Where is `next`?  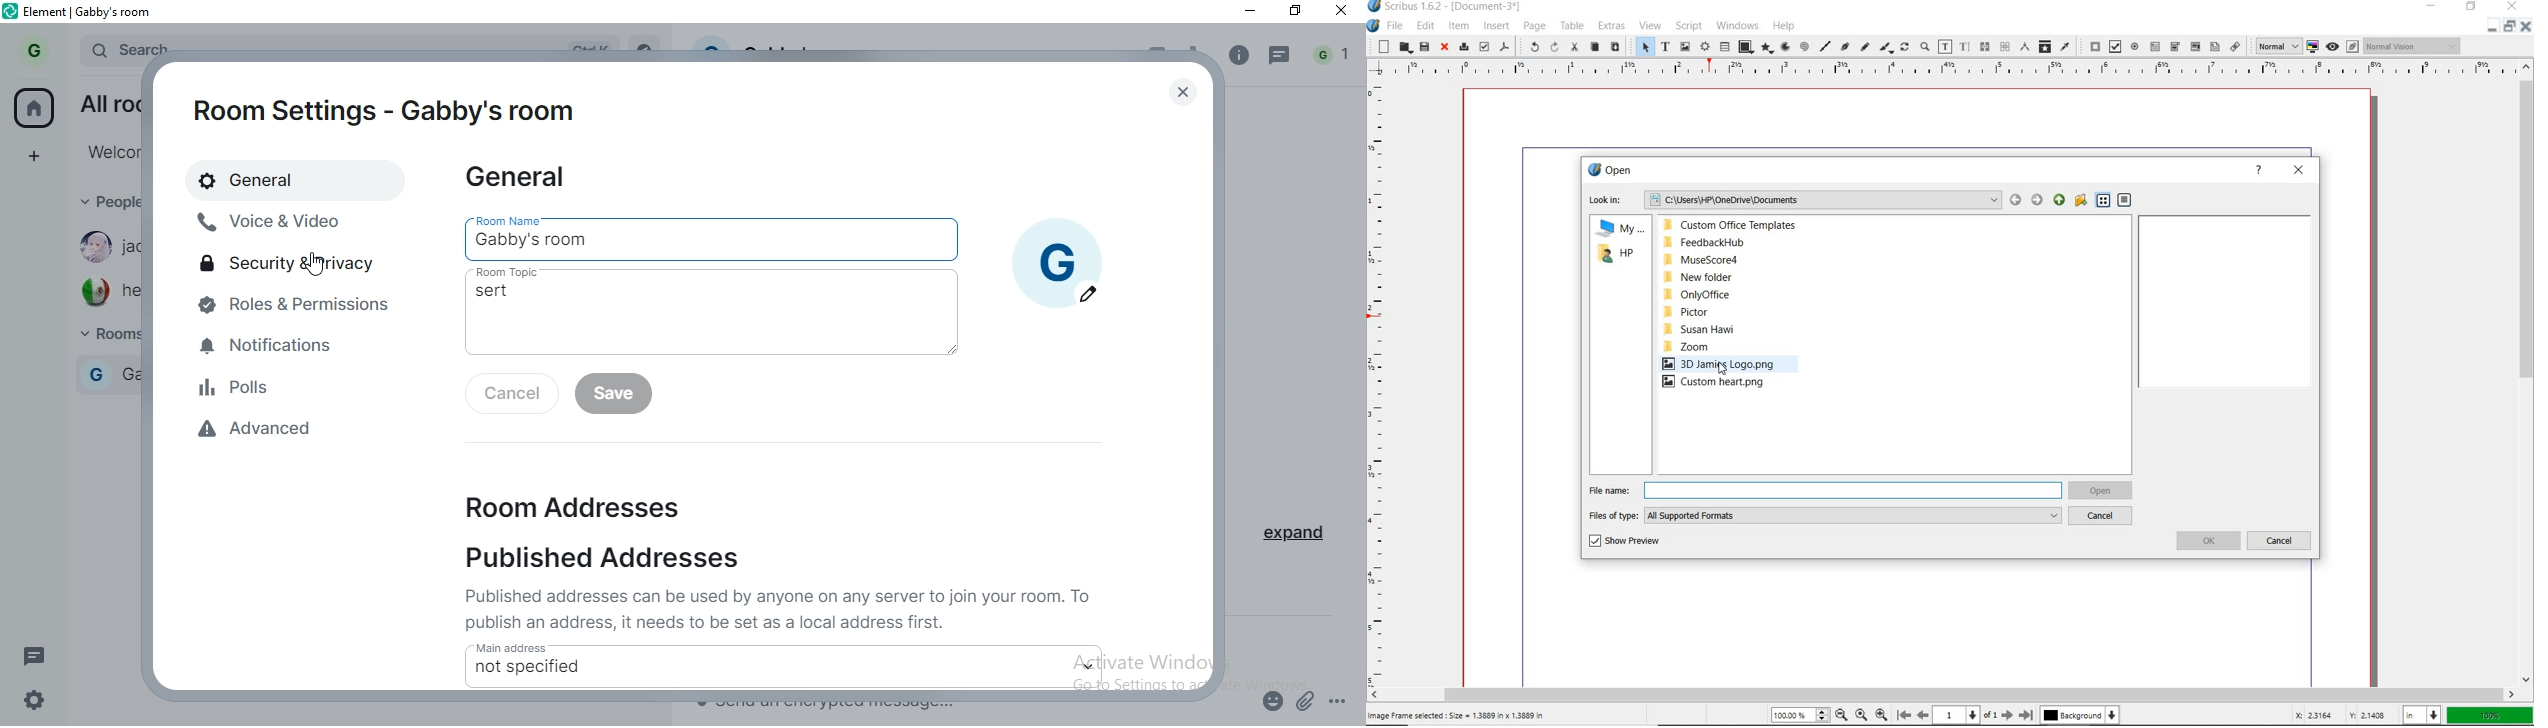 next is located at coordinates (2006, 716).